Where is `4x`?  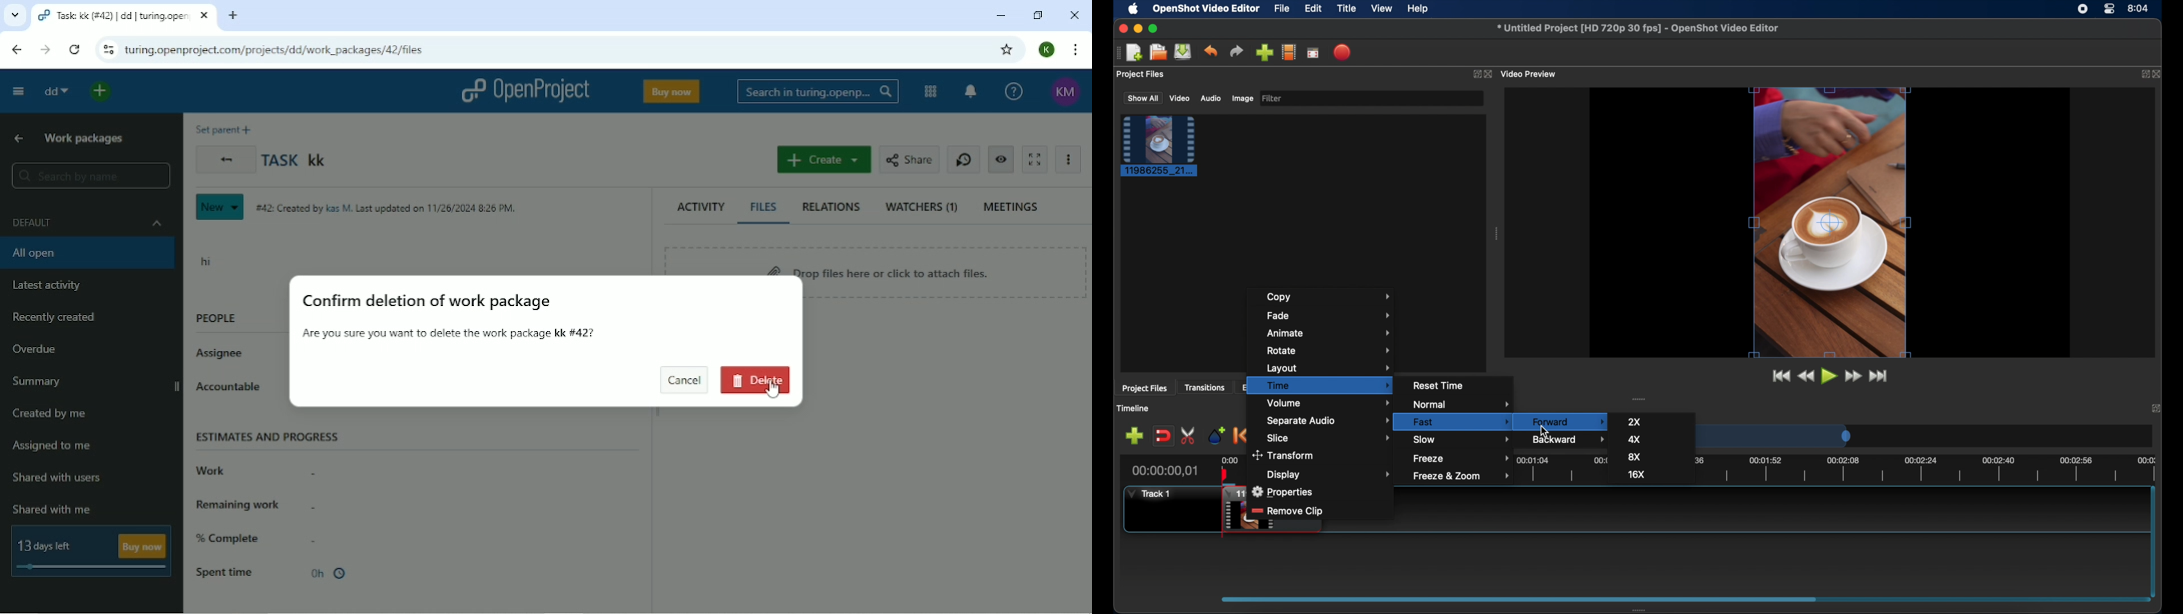 4x is located at coordinates (1634, 439).